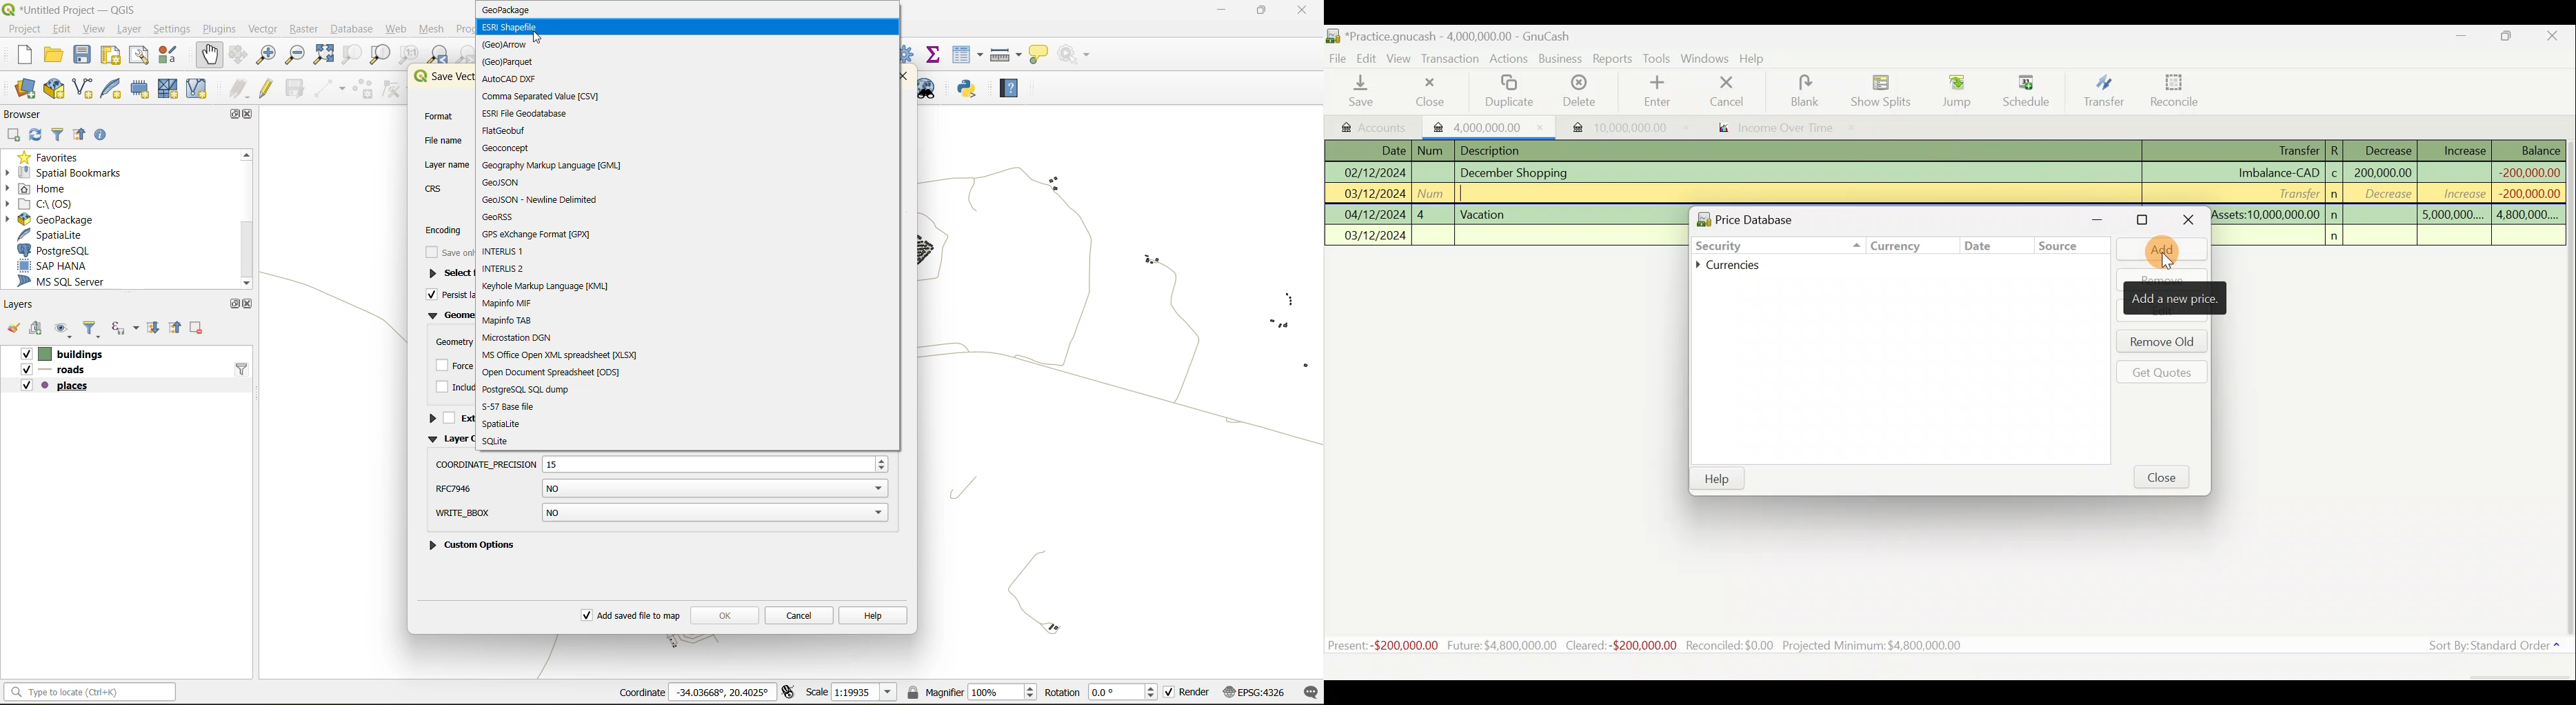 Image resolution: width=2576 pixels, height=728 pixels. Describe the element at coordinates (1612, 59) in the screenshot. I see `Reports` at that location.